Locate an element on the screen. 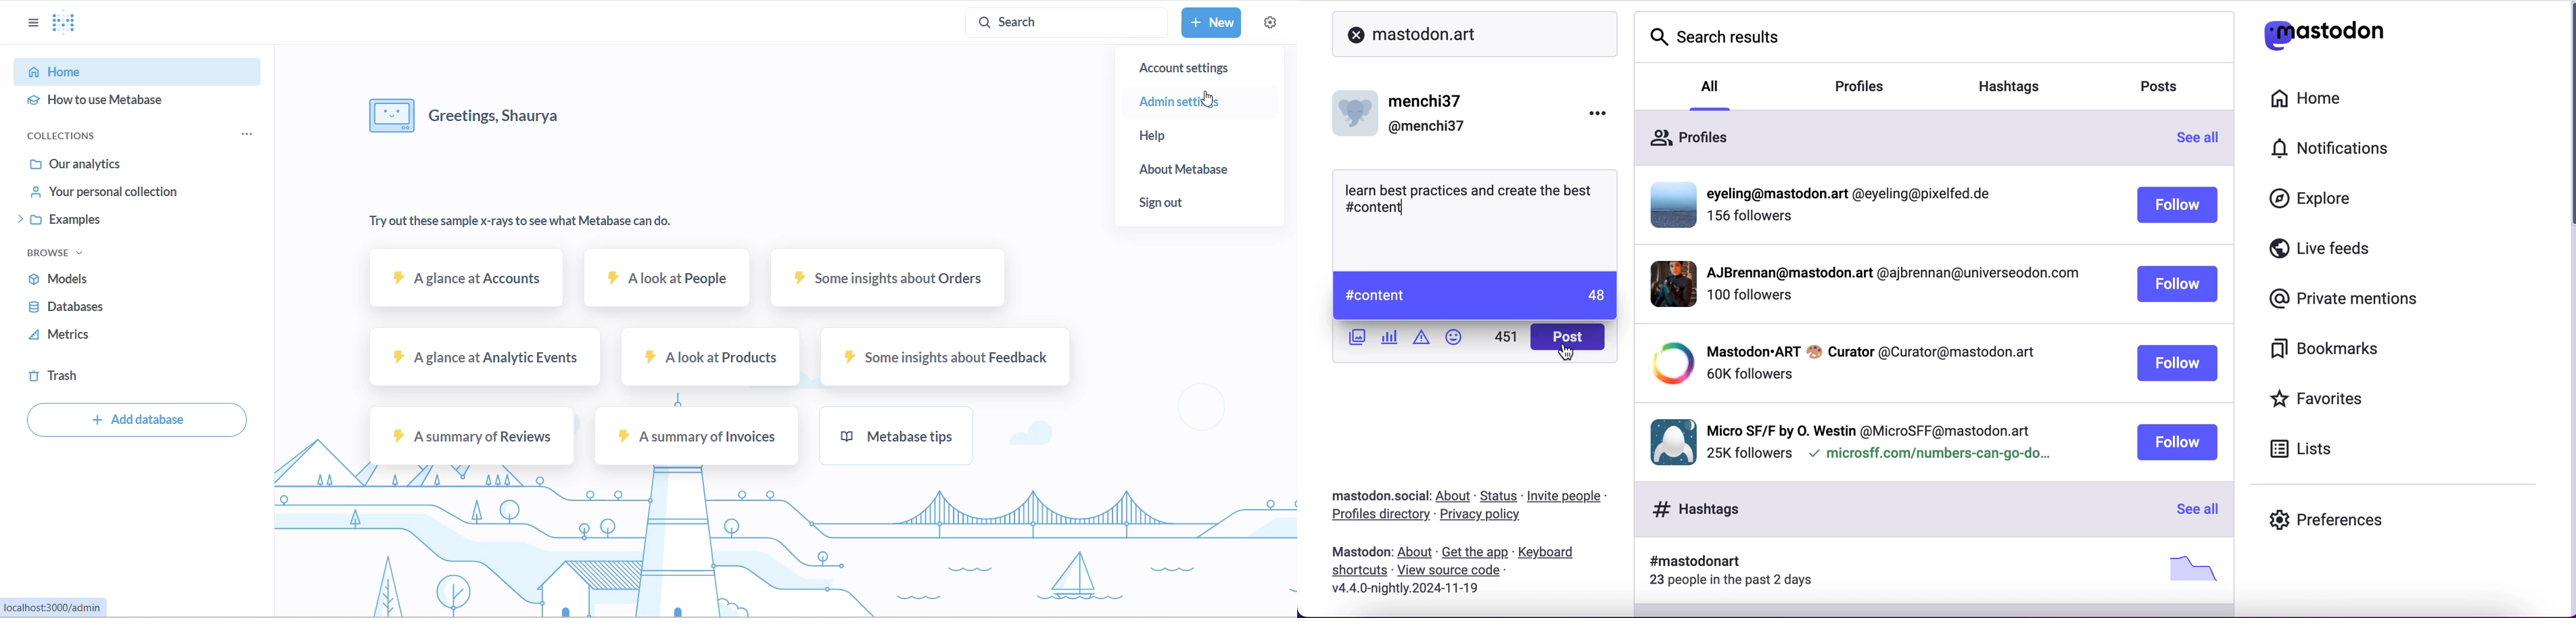 This screenshot has height=644, width=2576. cursor is located at coordinates (1568, 356).